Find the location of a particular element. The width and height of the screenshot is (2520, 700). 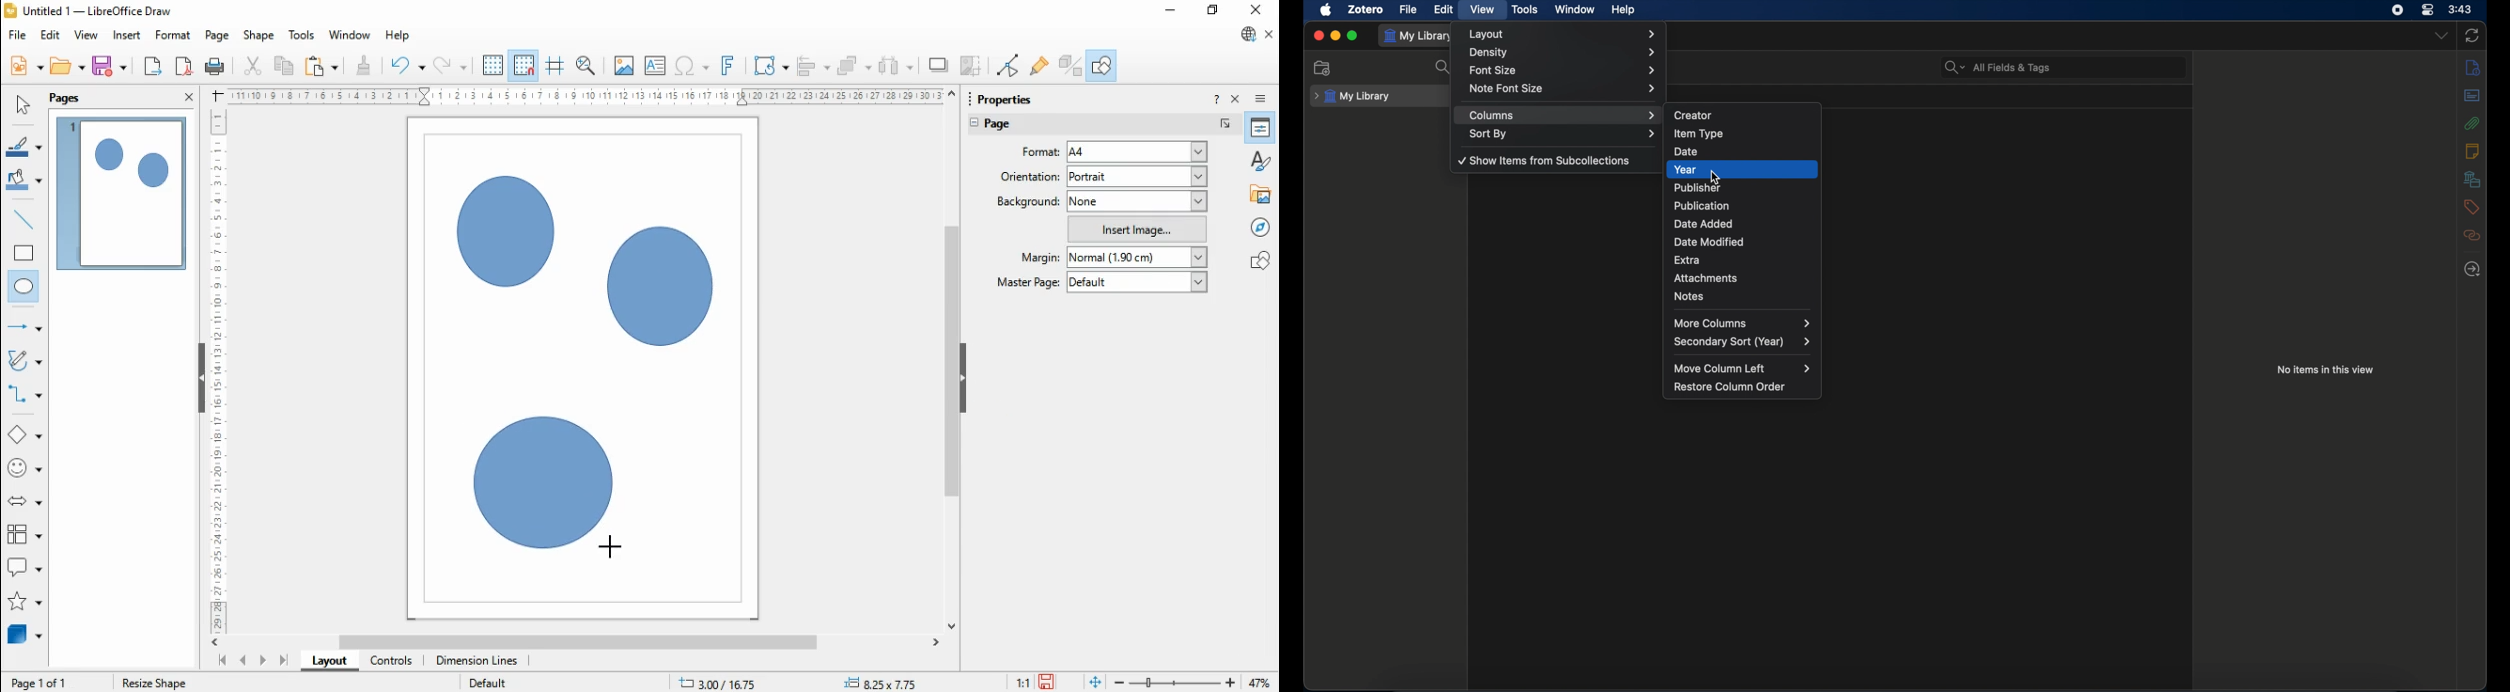

layout is located at coordinates (328, 660).